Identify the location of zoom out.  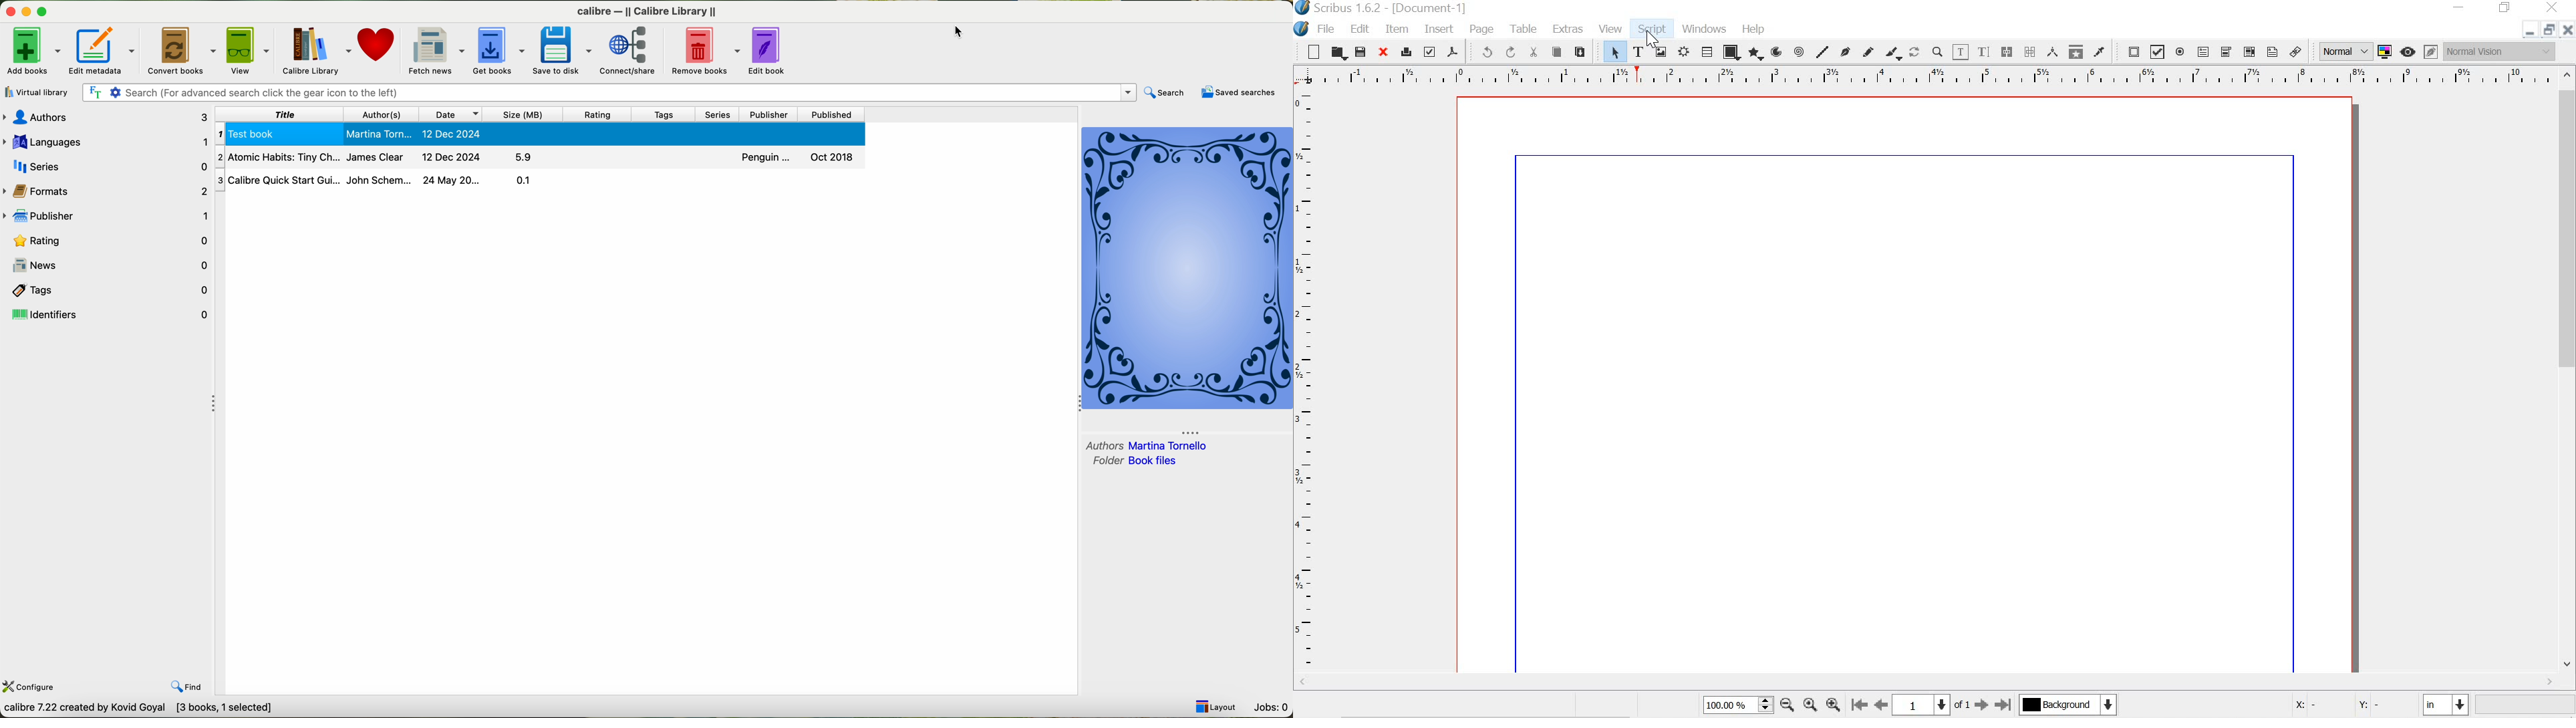
(1787, 707).